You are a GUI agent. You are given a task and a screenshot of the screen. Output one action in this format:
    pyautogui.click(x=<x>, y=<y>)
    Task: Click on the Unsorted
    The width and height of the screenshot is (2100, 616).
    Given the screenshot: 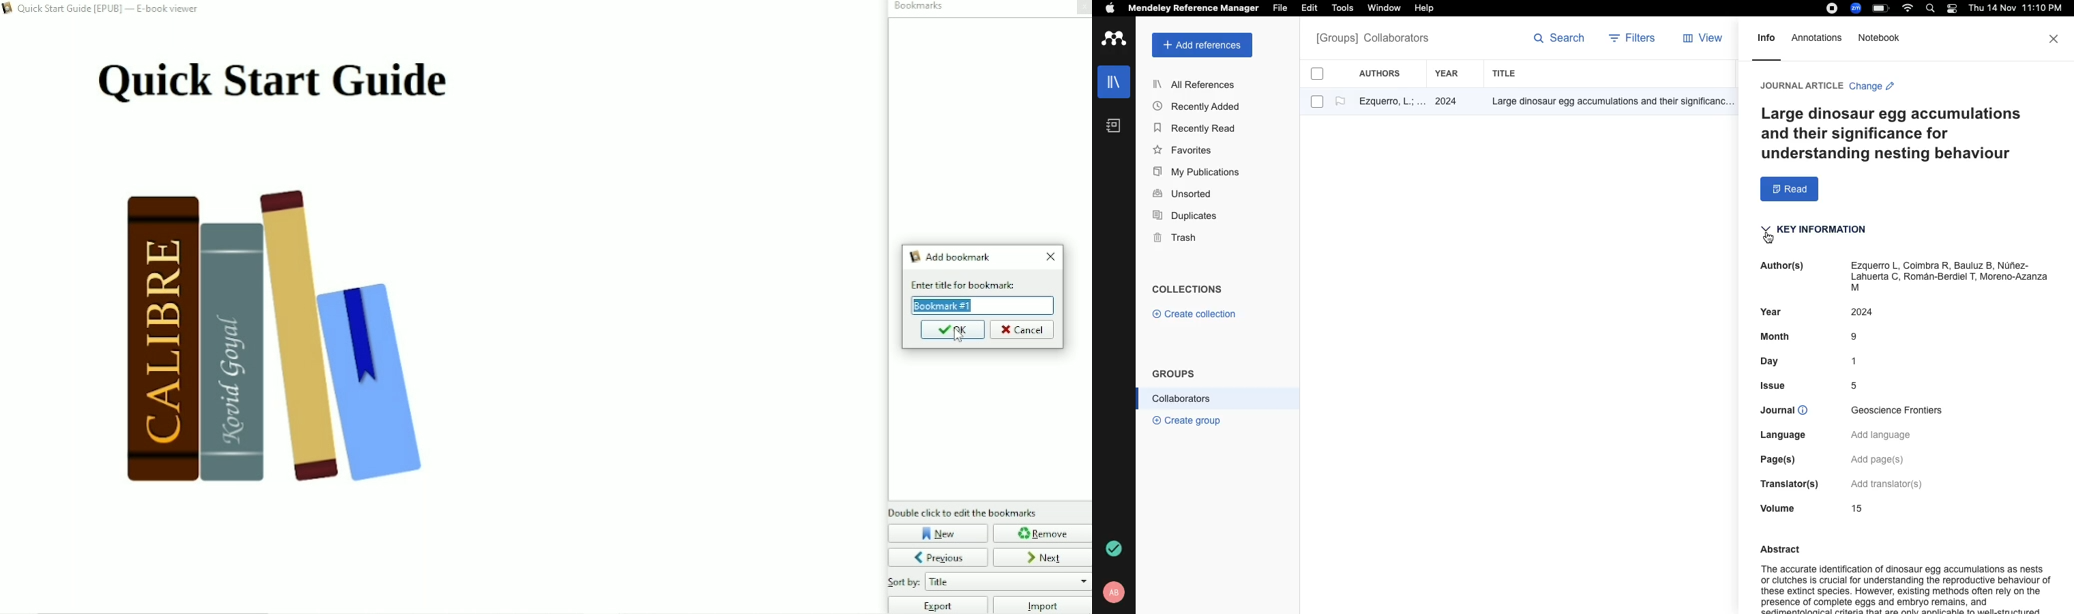 What is the action you would take?
    pyautogui.click(x=1184, y=194)
    